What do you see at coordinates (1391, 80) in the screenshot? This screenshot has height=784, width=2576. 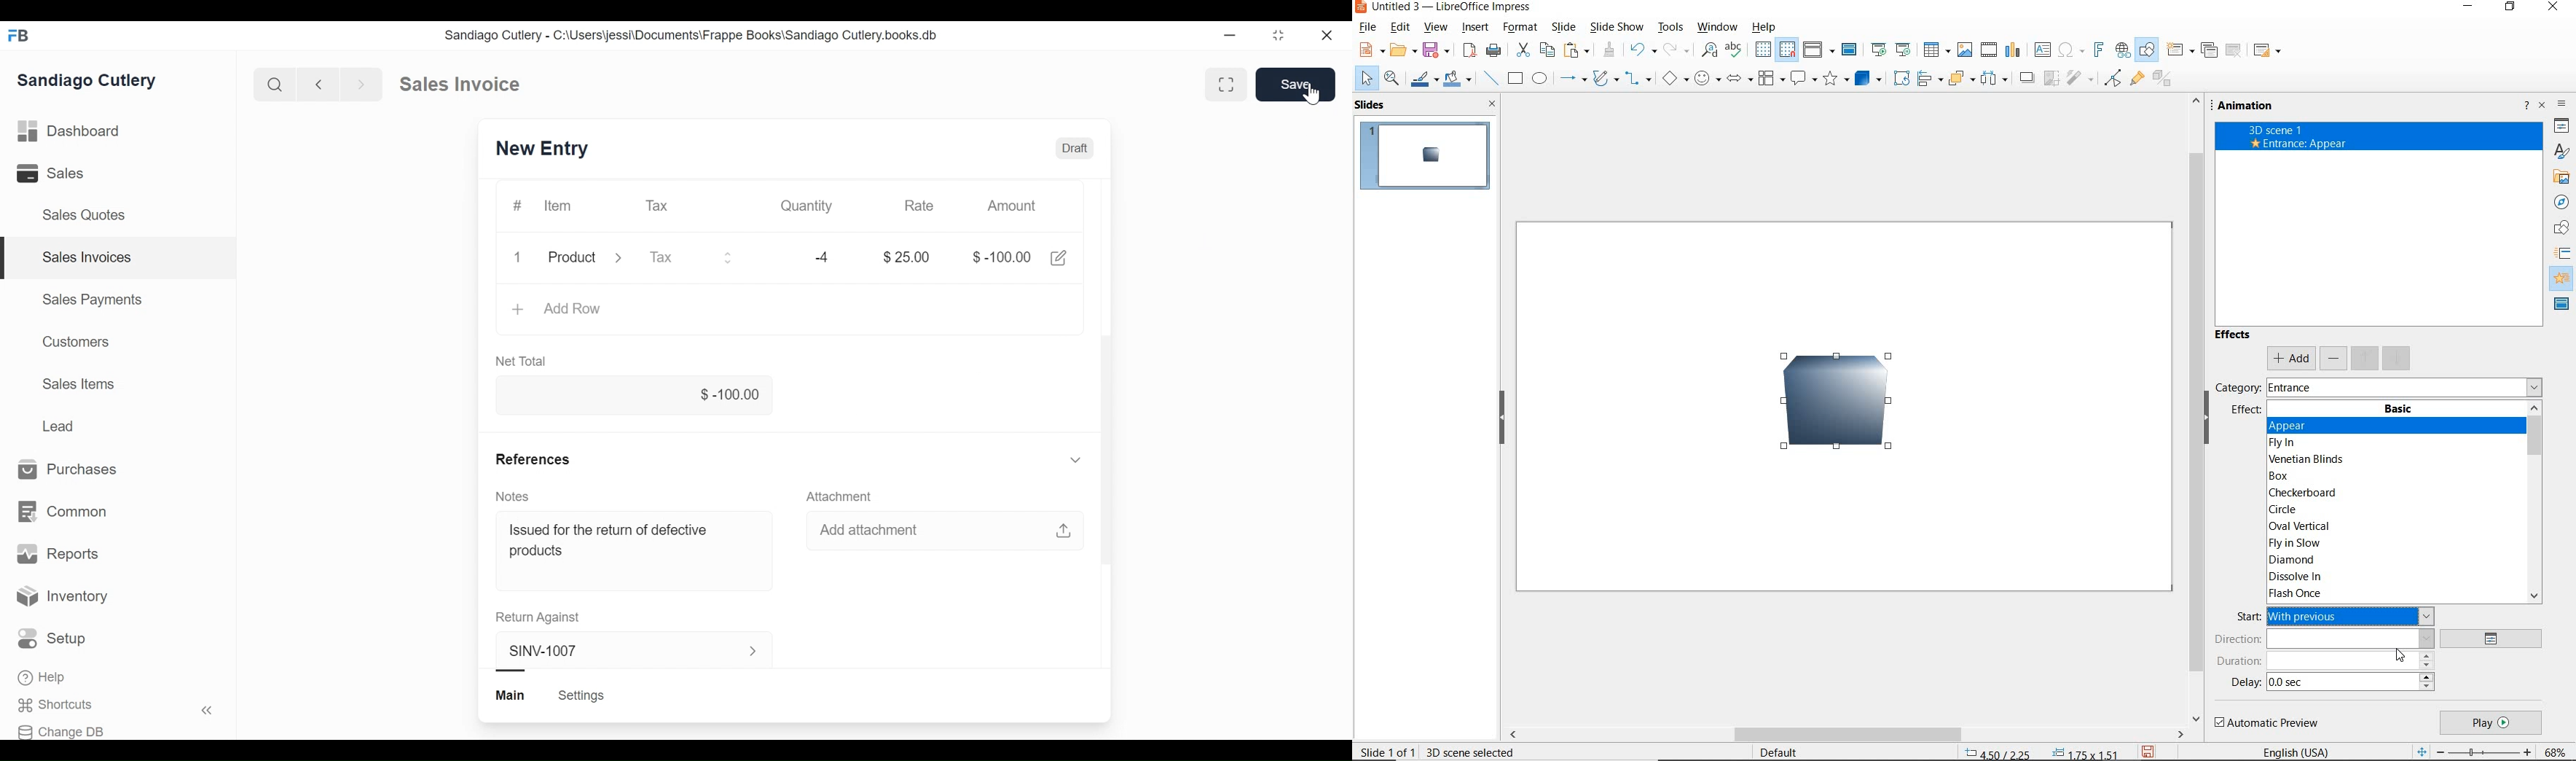 I see `zoom and pan` at bounding box center [1391, 80].